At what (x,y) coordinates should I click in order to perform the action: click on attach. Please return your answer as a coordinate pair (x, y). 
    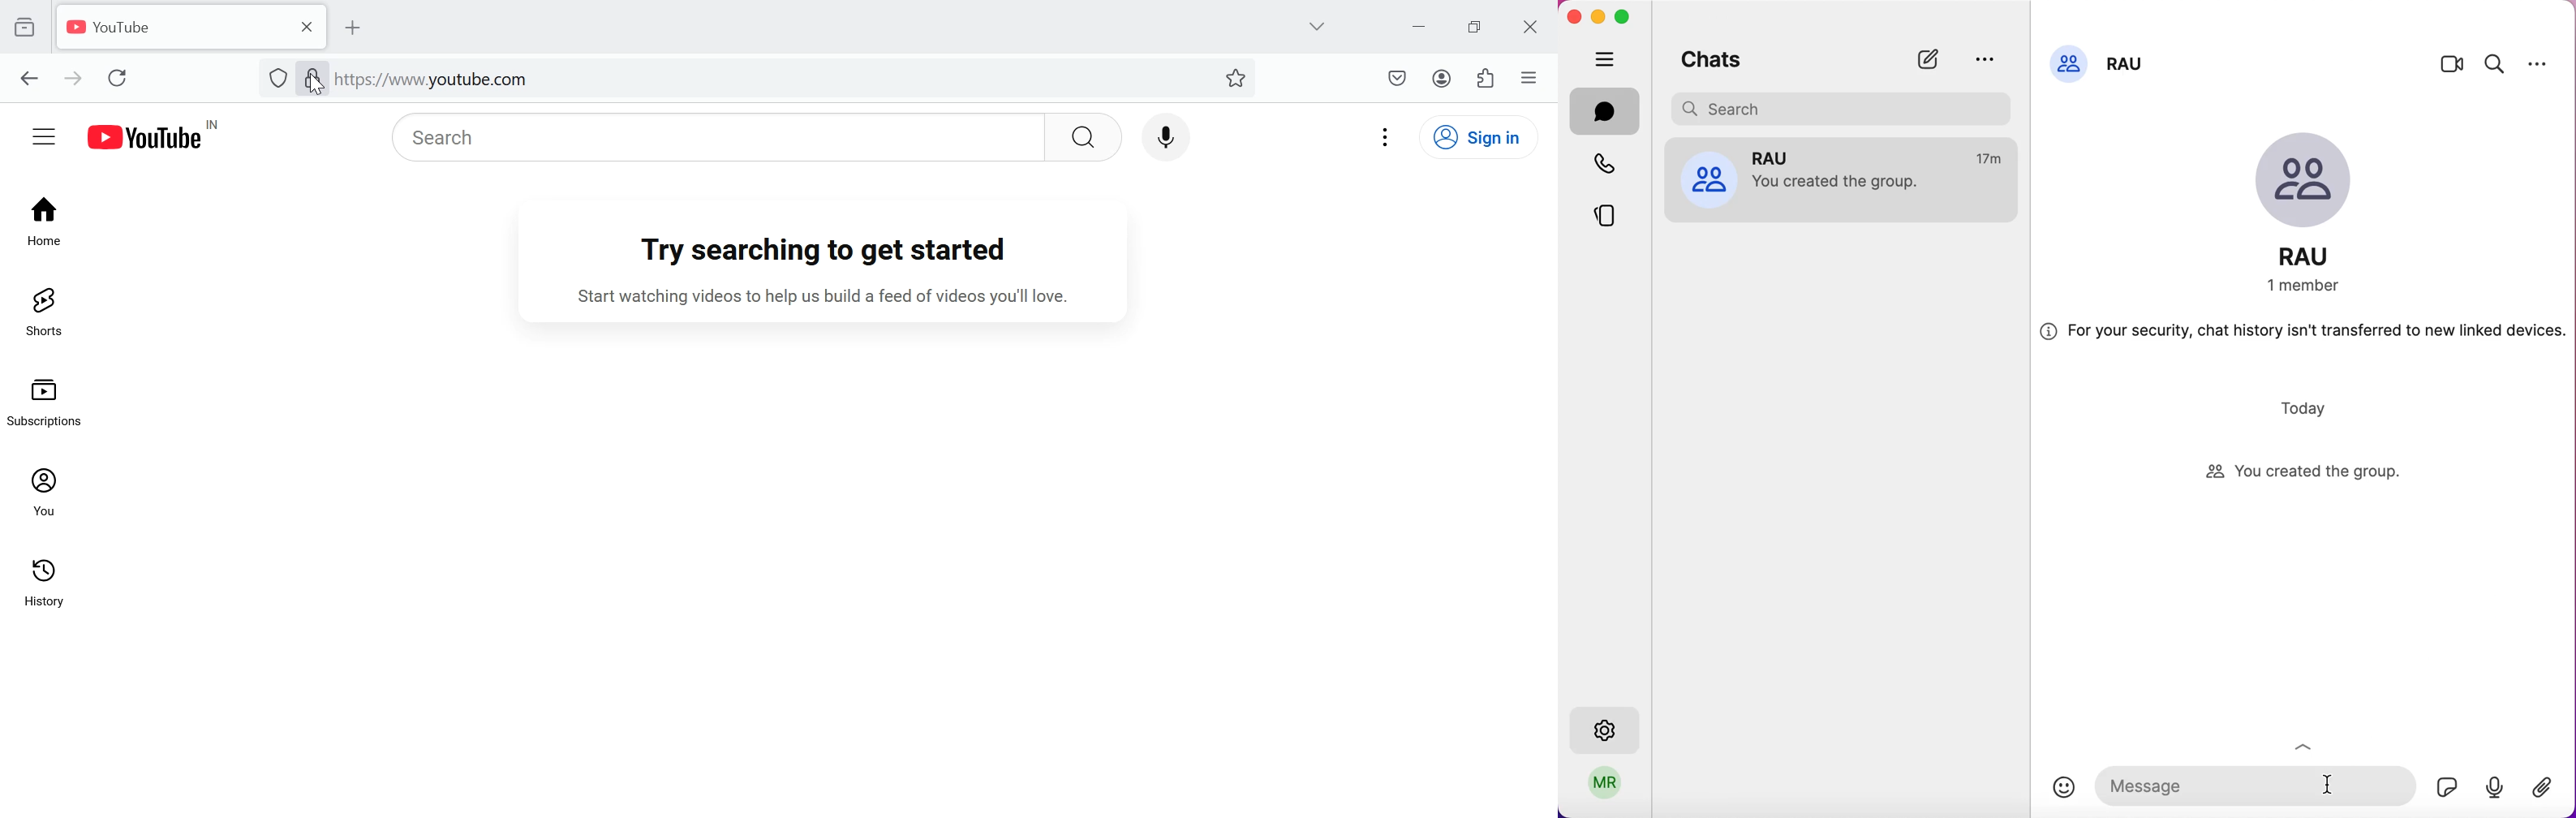
    Looking at the image, I should click on (2548, 789).